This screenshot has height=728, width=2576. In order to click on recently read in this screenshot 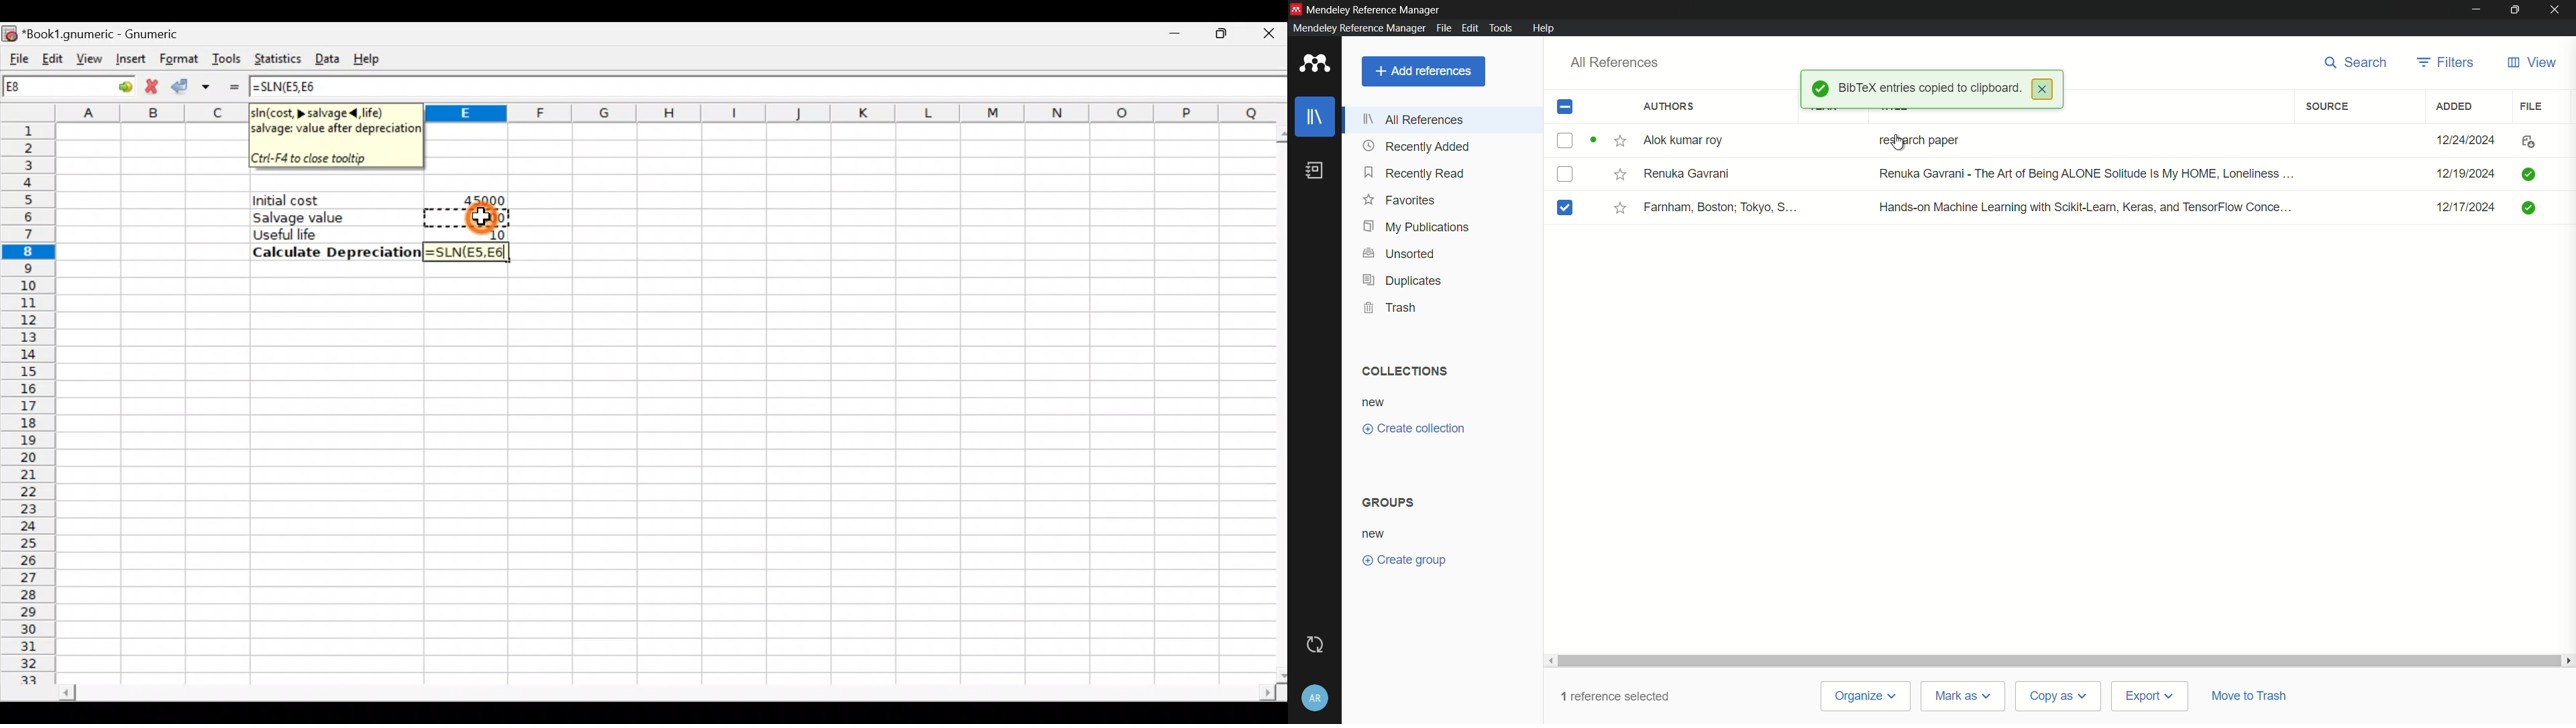, I will do `click(1414, 174)`.